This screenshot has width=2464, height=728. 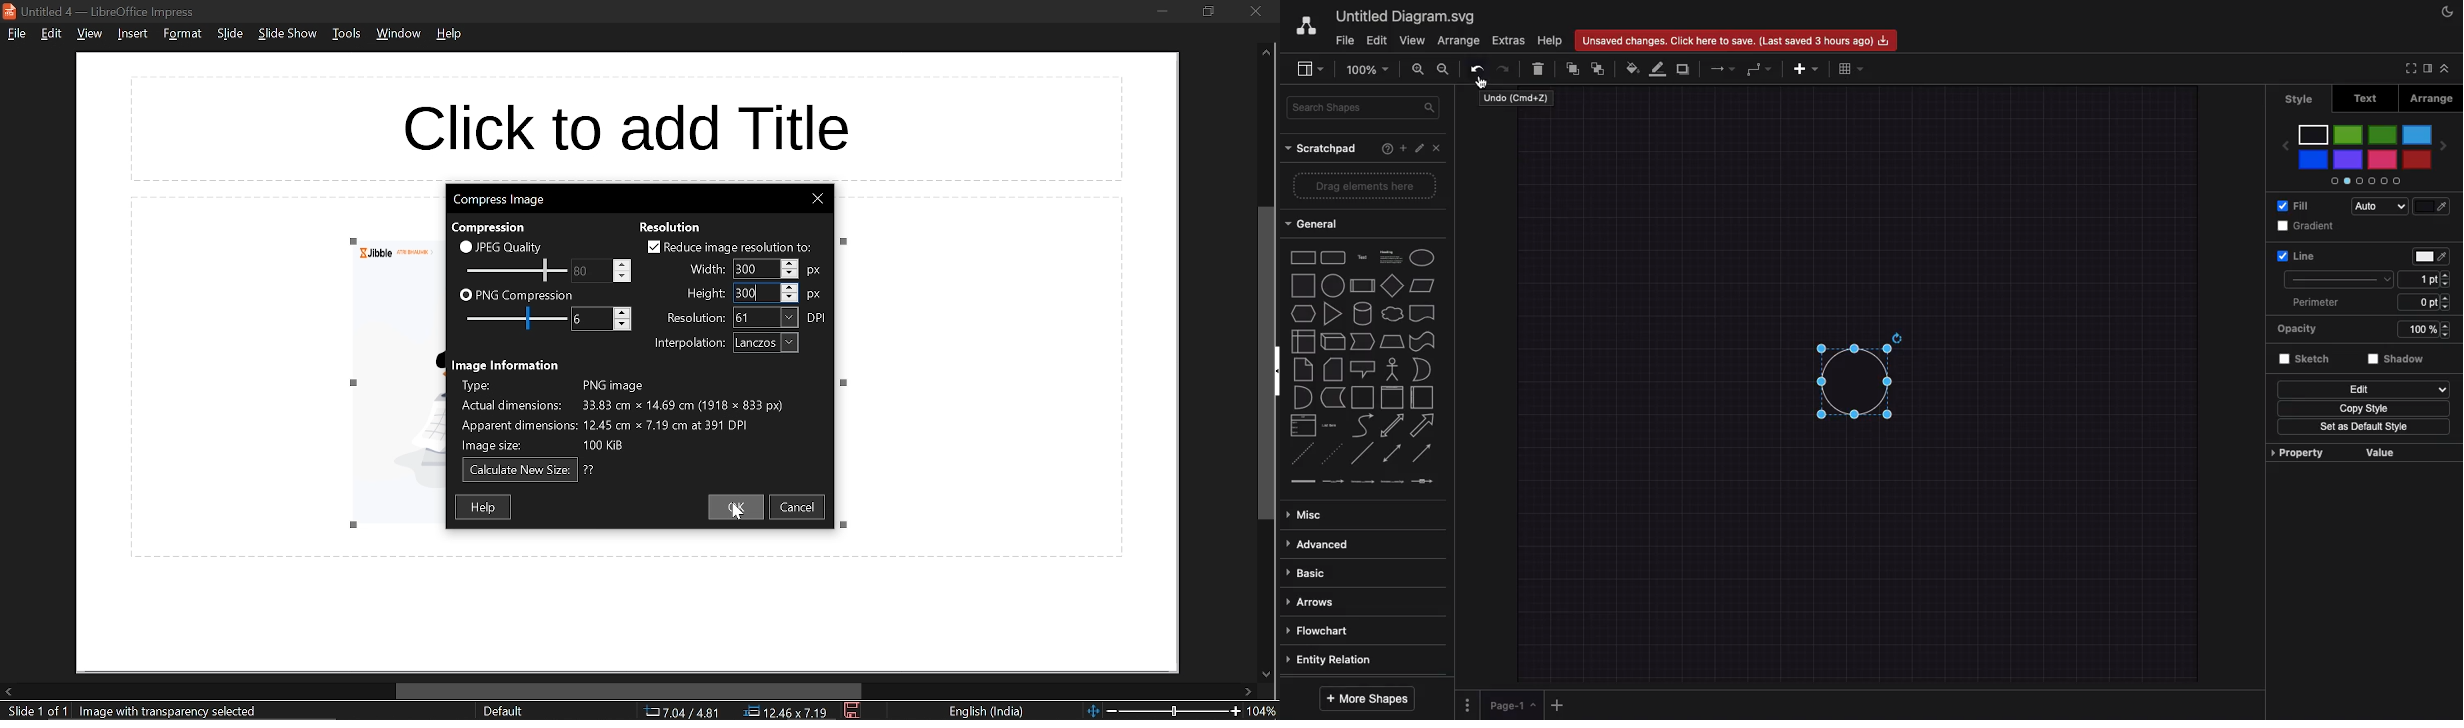 I want to click on Size, so click(x=2426, y=279).